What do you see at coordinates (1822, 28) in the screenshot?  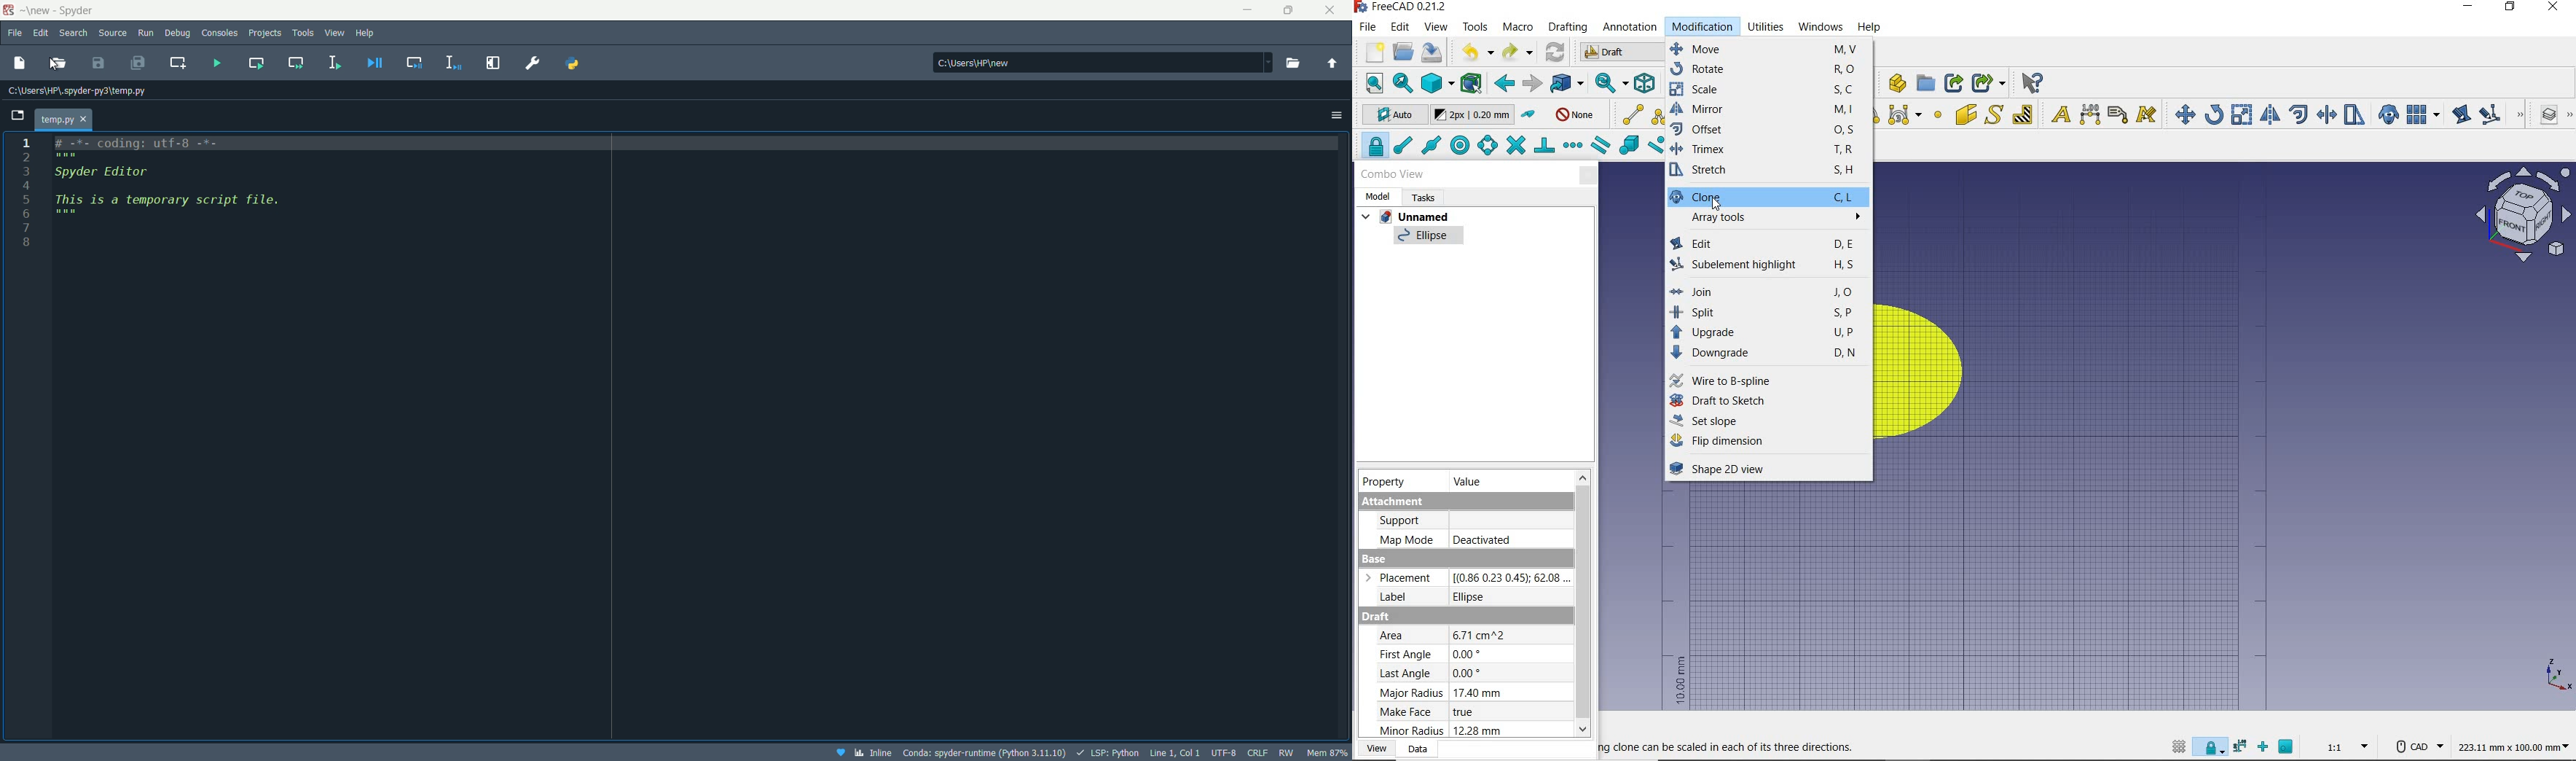 I see `Windows` at bounding box center [1822, 28].